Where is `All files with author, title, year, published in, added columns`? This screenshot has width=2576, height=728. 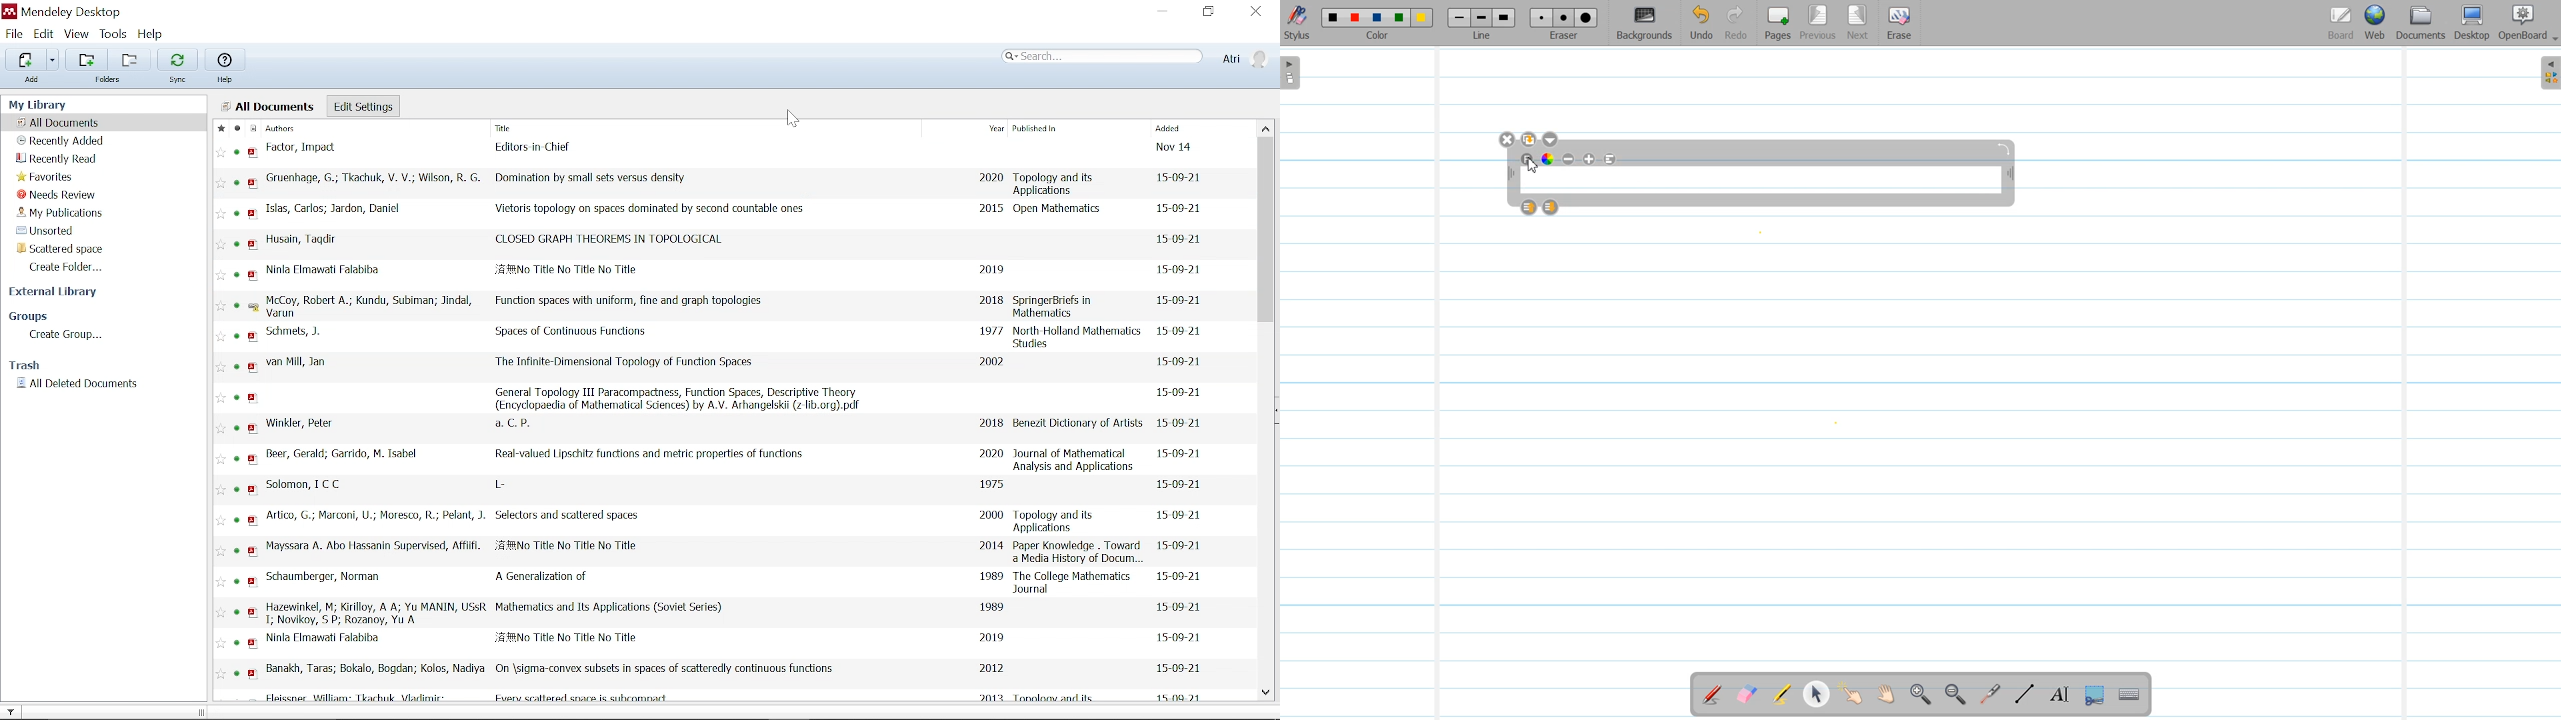 All files with author, title, year, published in, added columns is located at coordinates (737, 421).